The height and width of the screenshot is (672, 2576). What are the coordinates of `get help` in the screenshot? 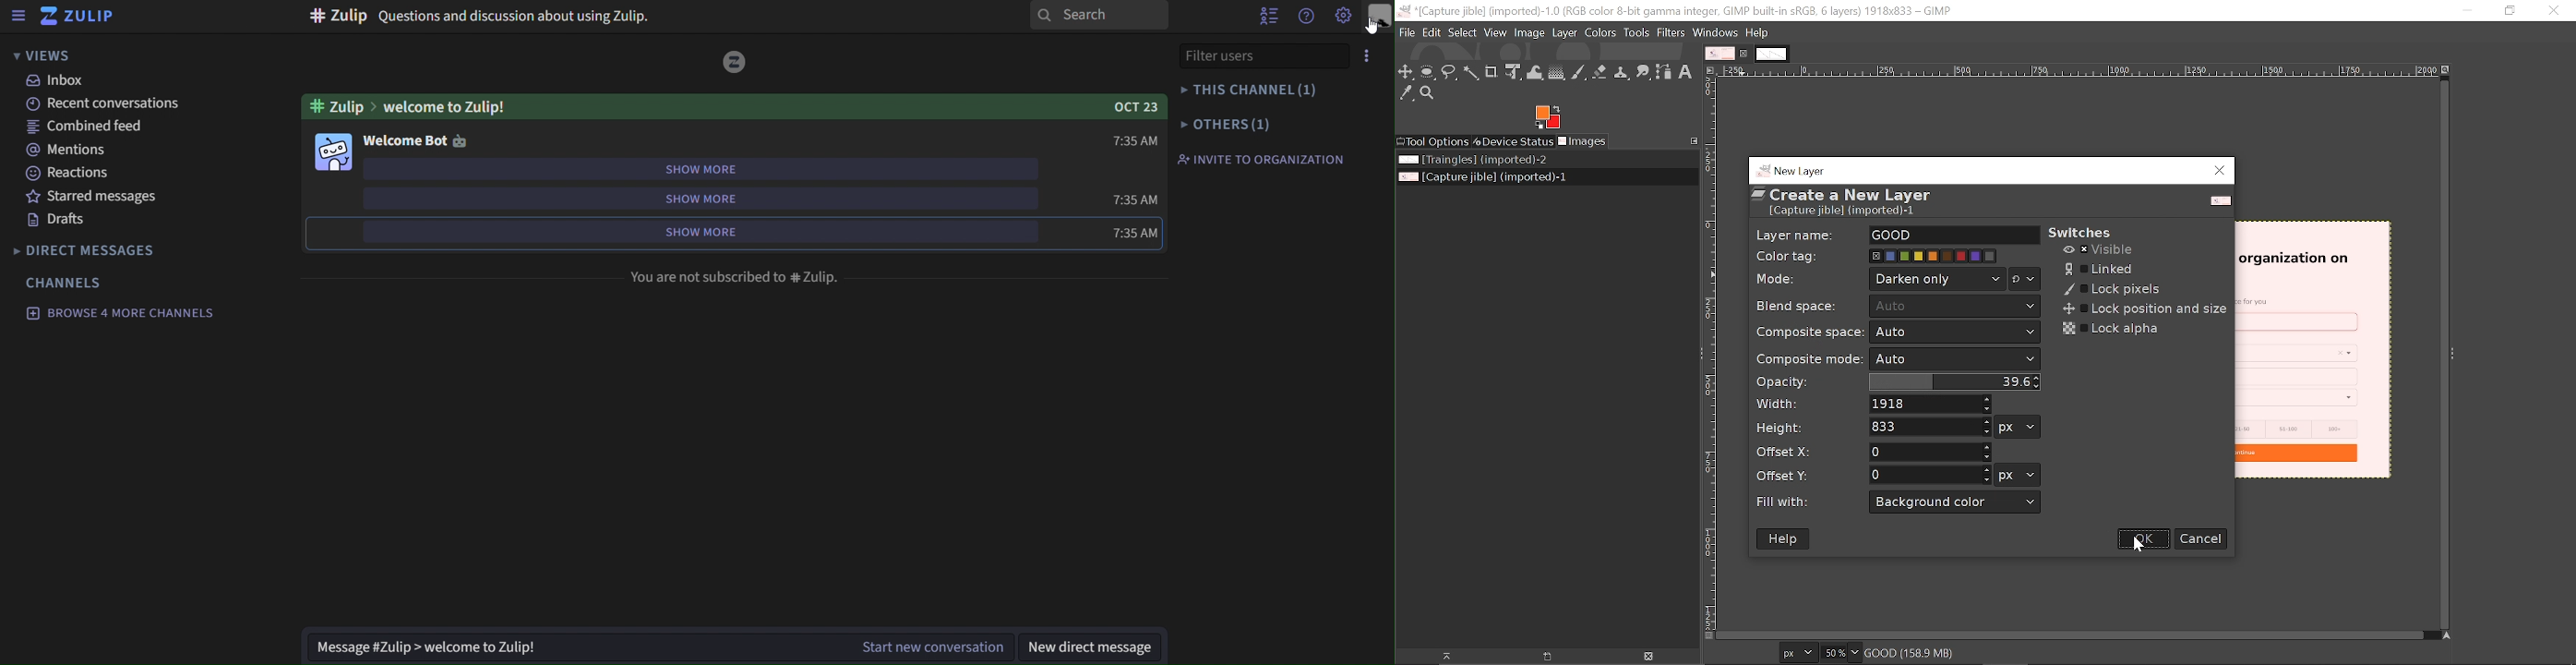 It's located at (1308, 17).